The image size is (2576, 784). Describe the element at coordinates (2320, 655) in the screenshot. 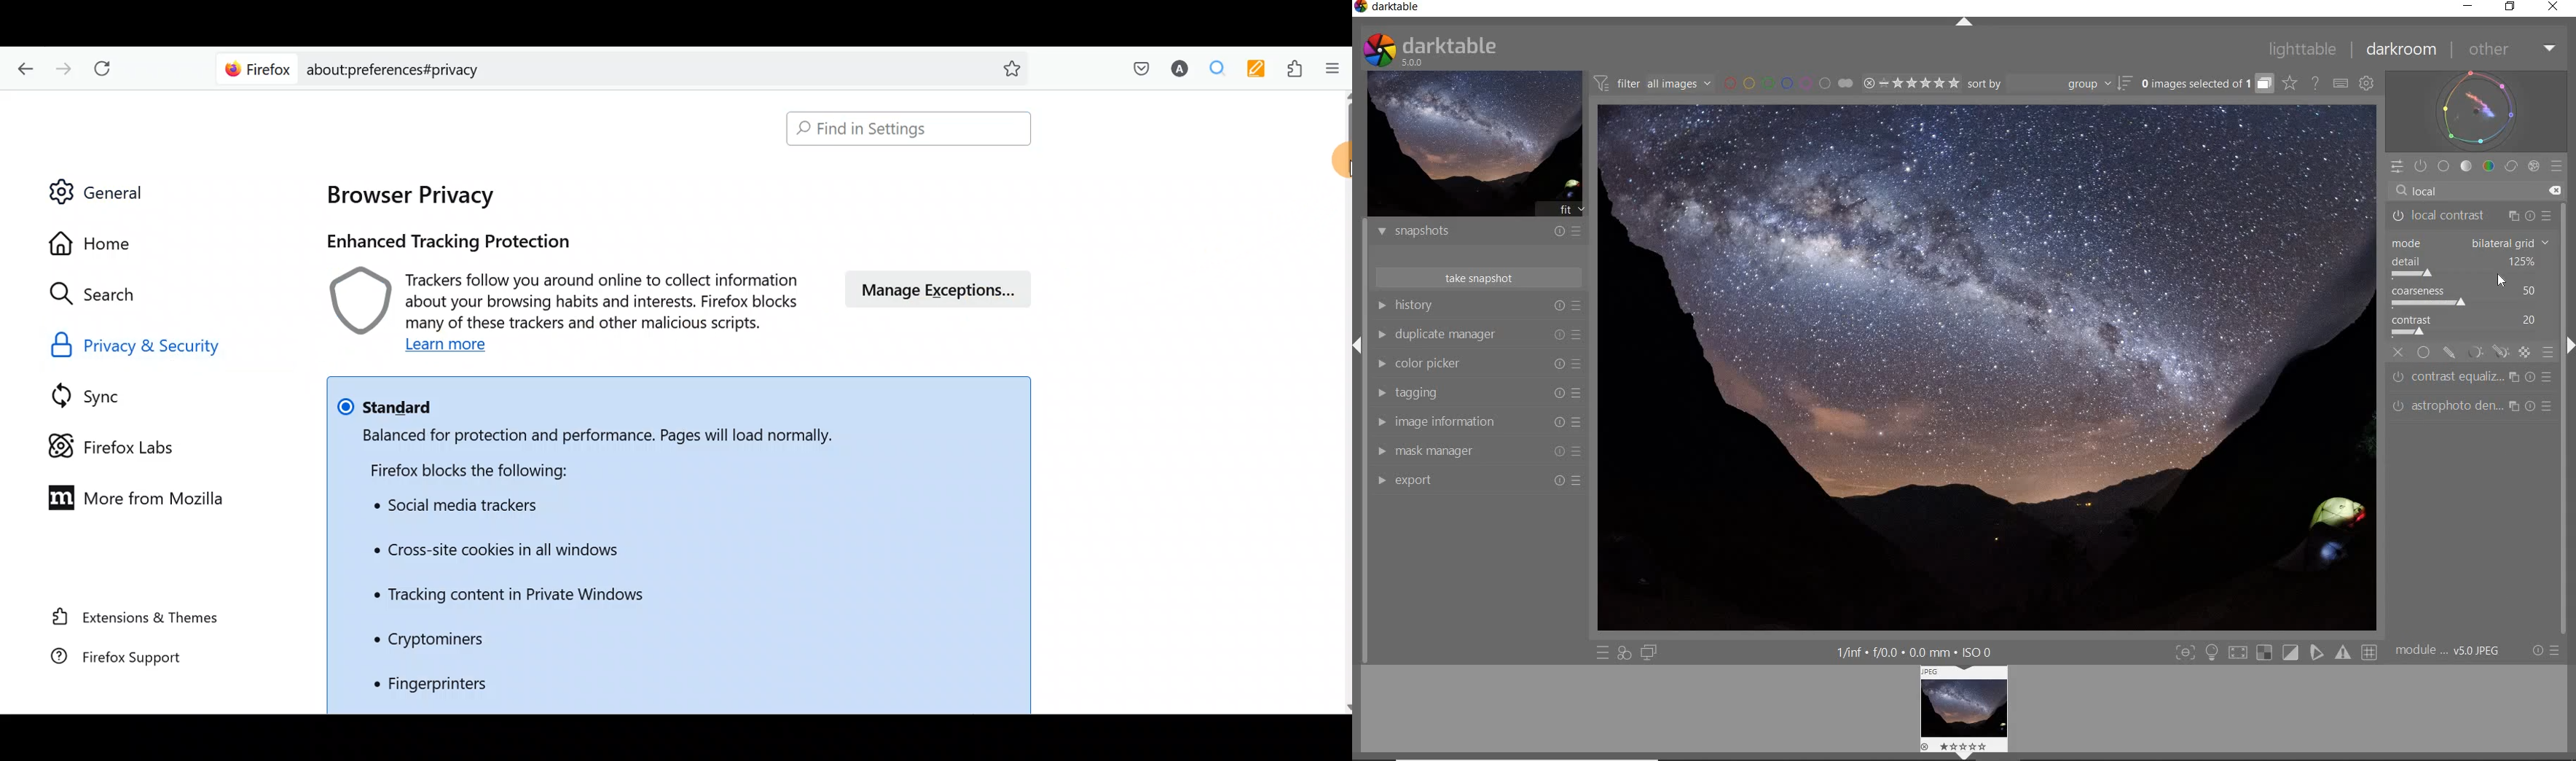

I see `toggle softproofing` at that location.